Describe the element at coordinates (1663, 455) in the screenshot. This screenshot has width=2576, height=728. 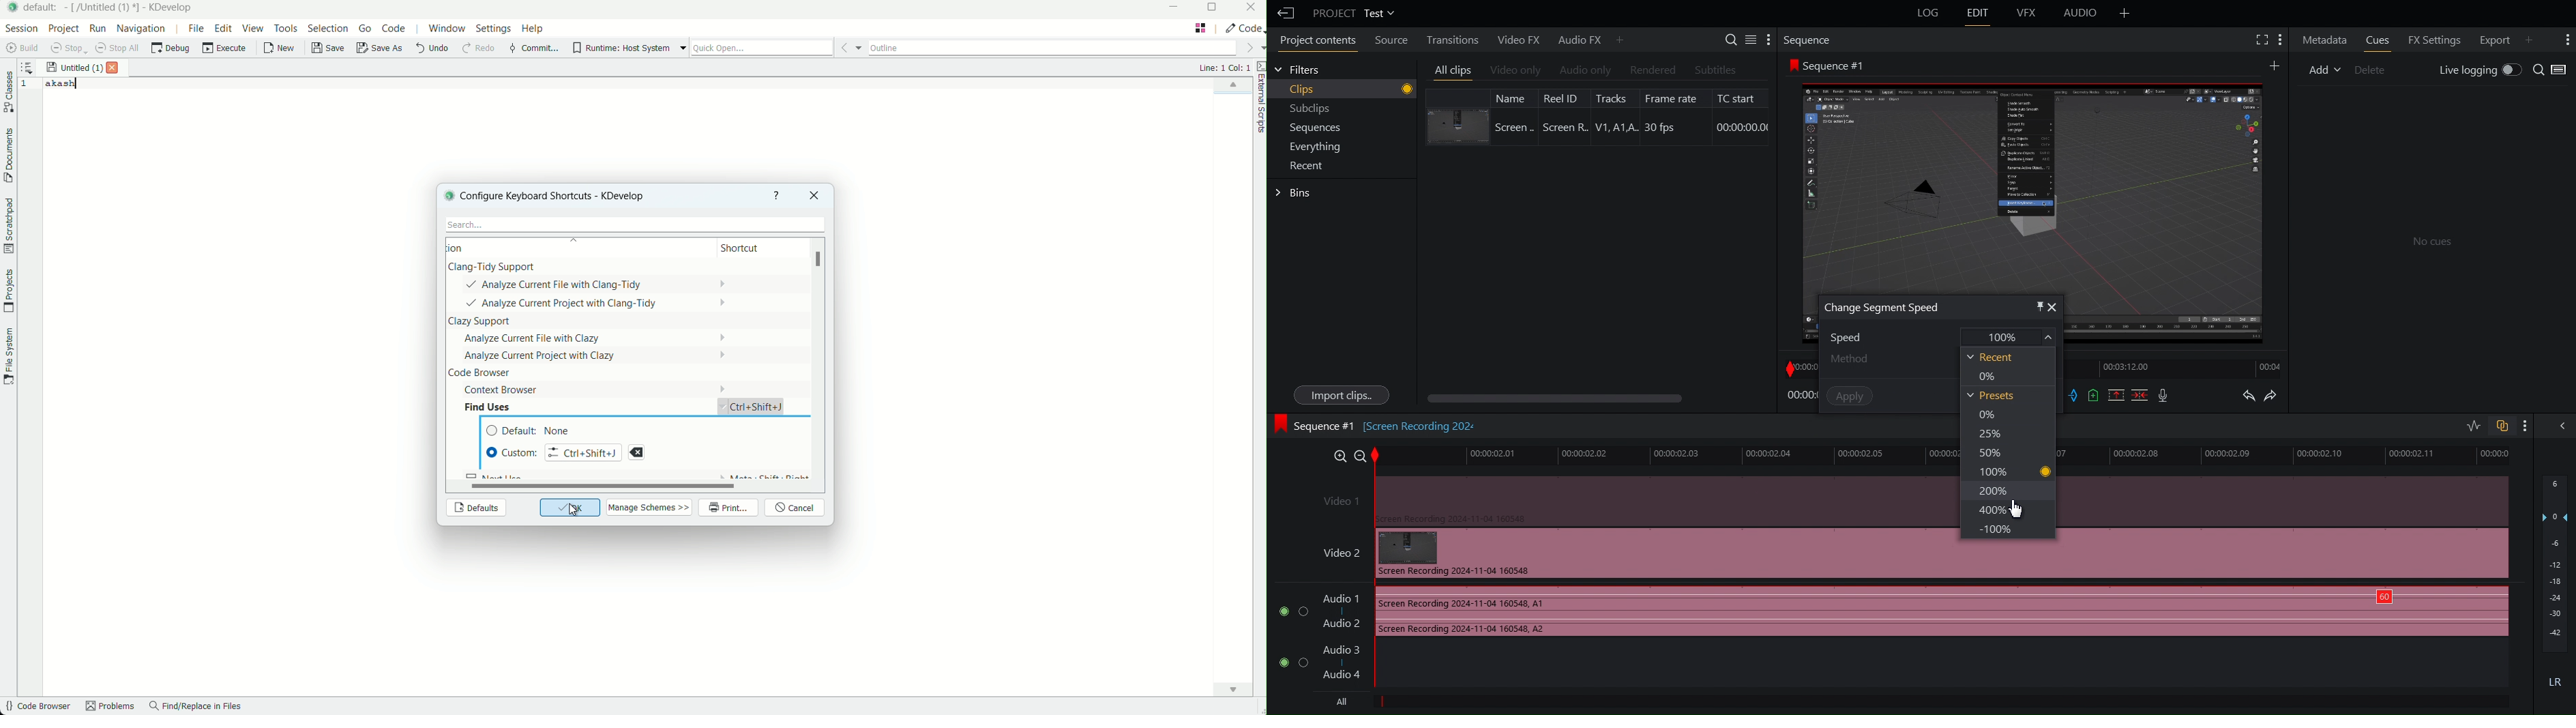
I see `Timeline` at that location.